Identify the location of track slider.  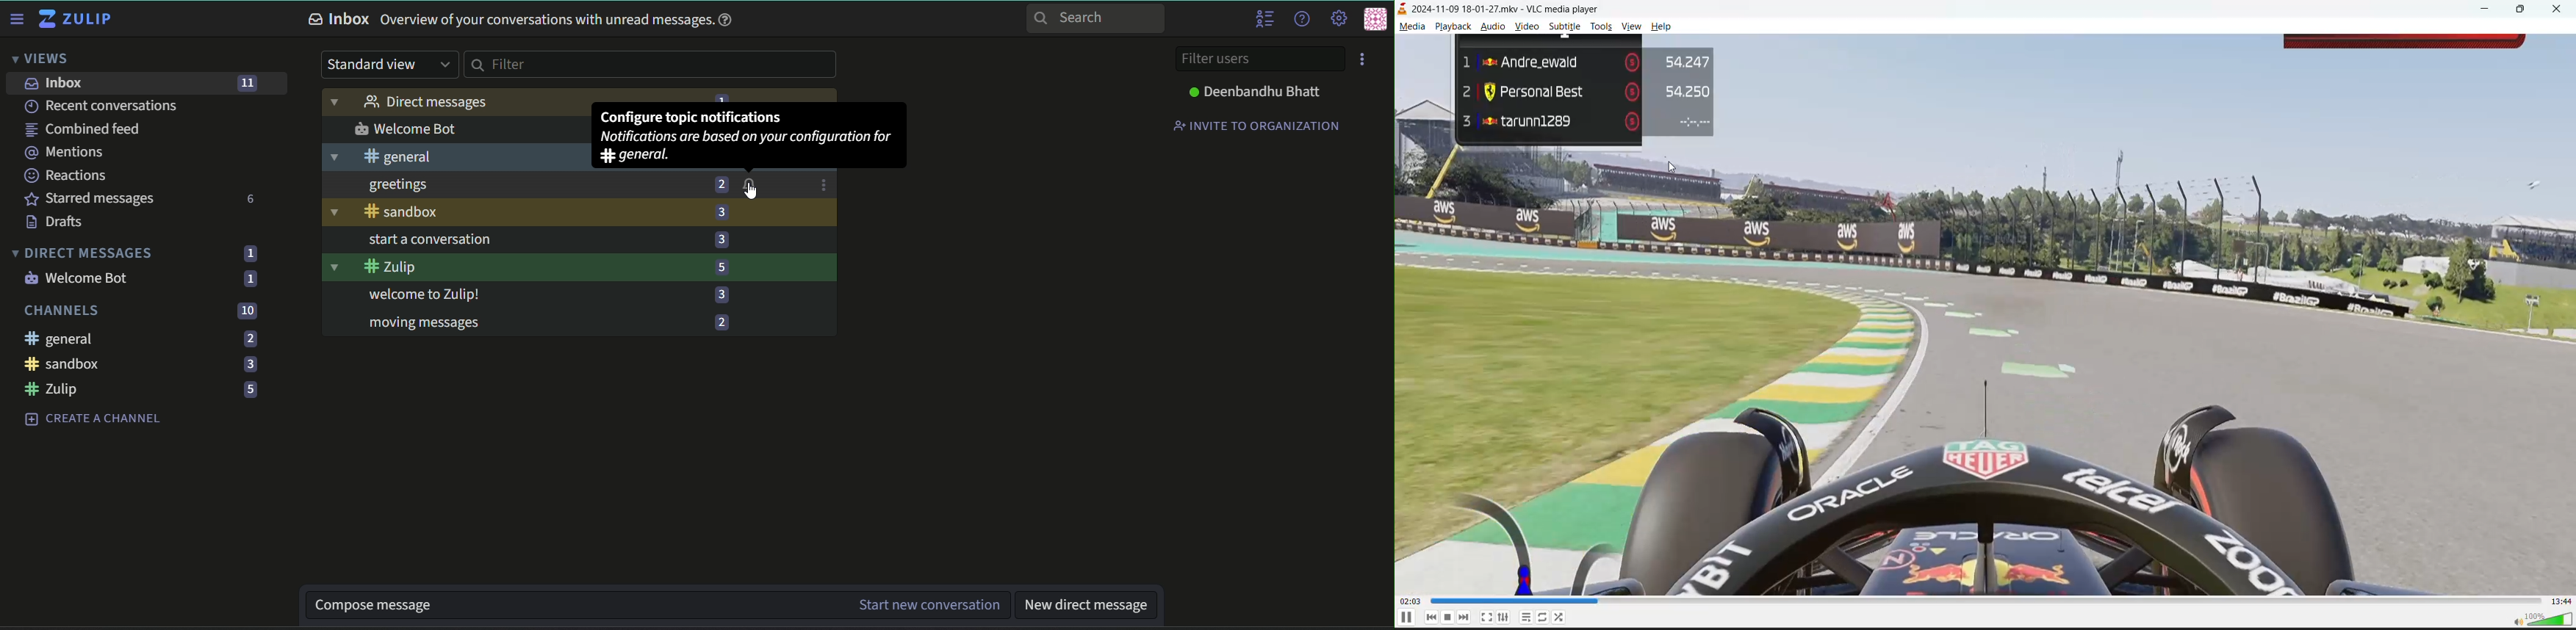
(1981, 601).